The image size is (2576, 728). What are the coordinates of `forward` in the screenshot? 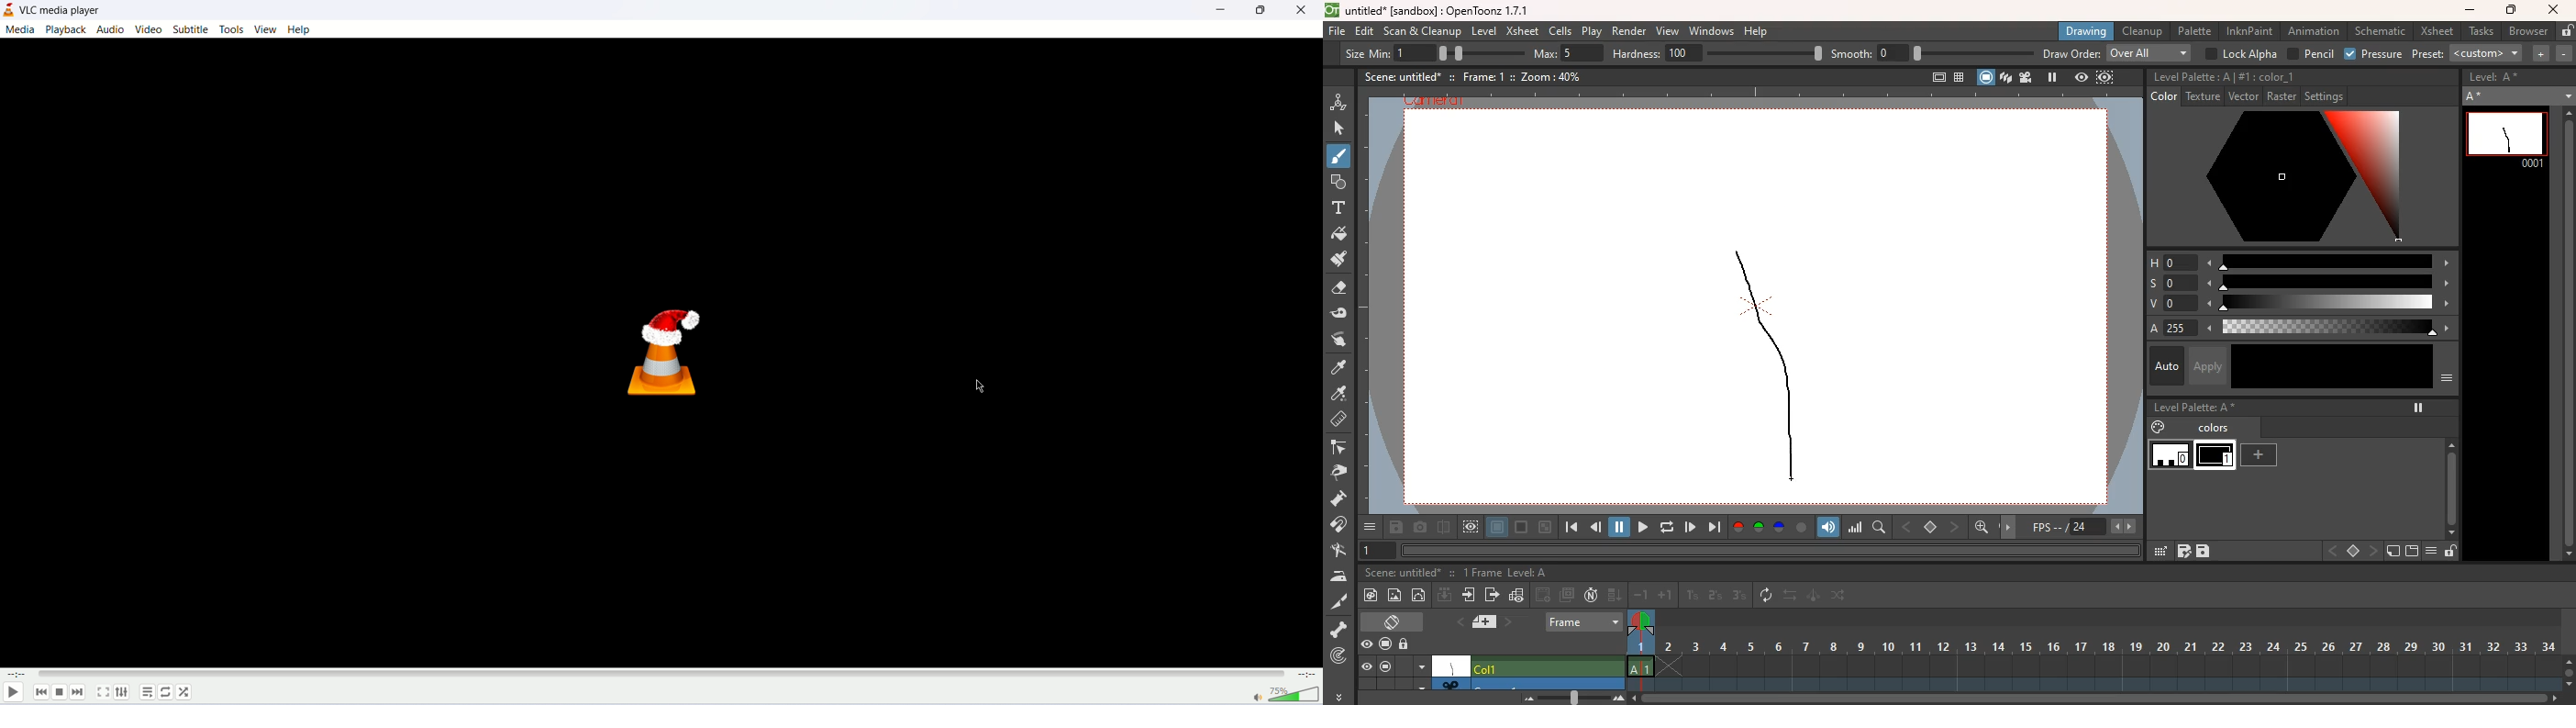 It's located at (1714, 528).